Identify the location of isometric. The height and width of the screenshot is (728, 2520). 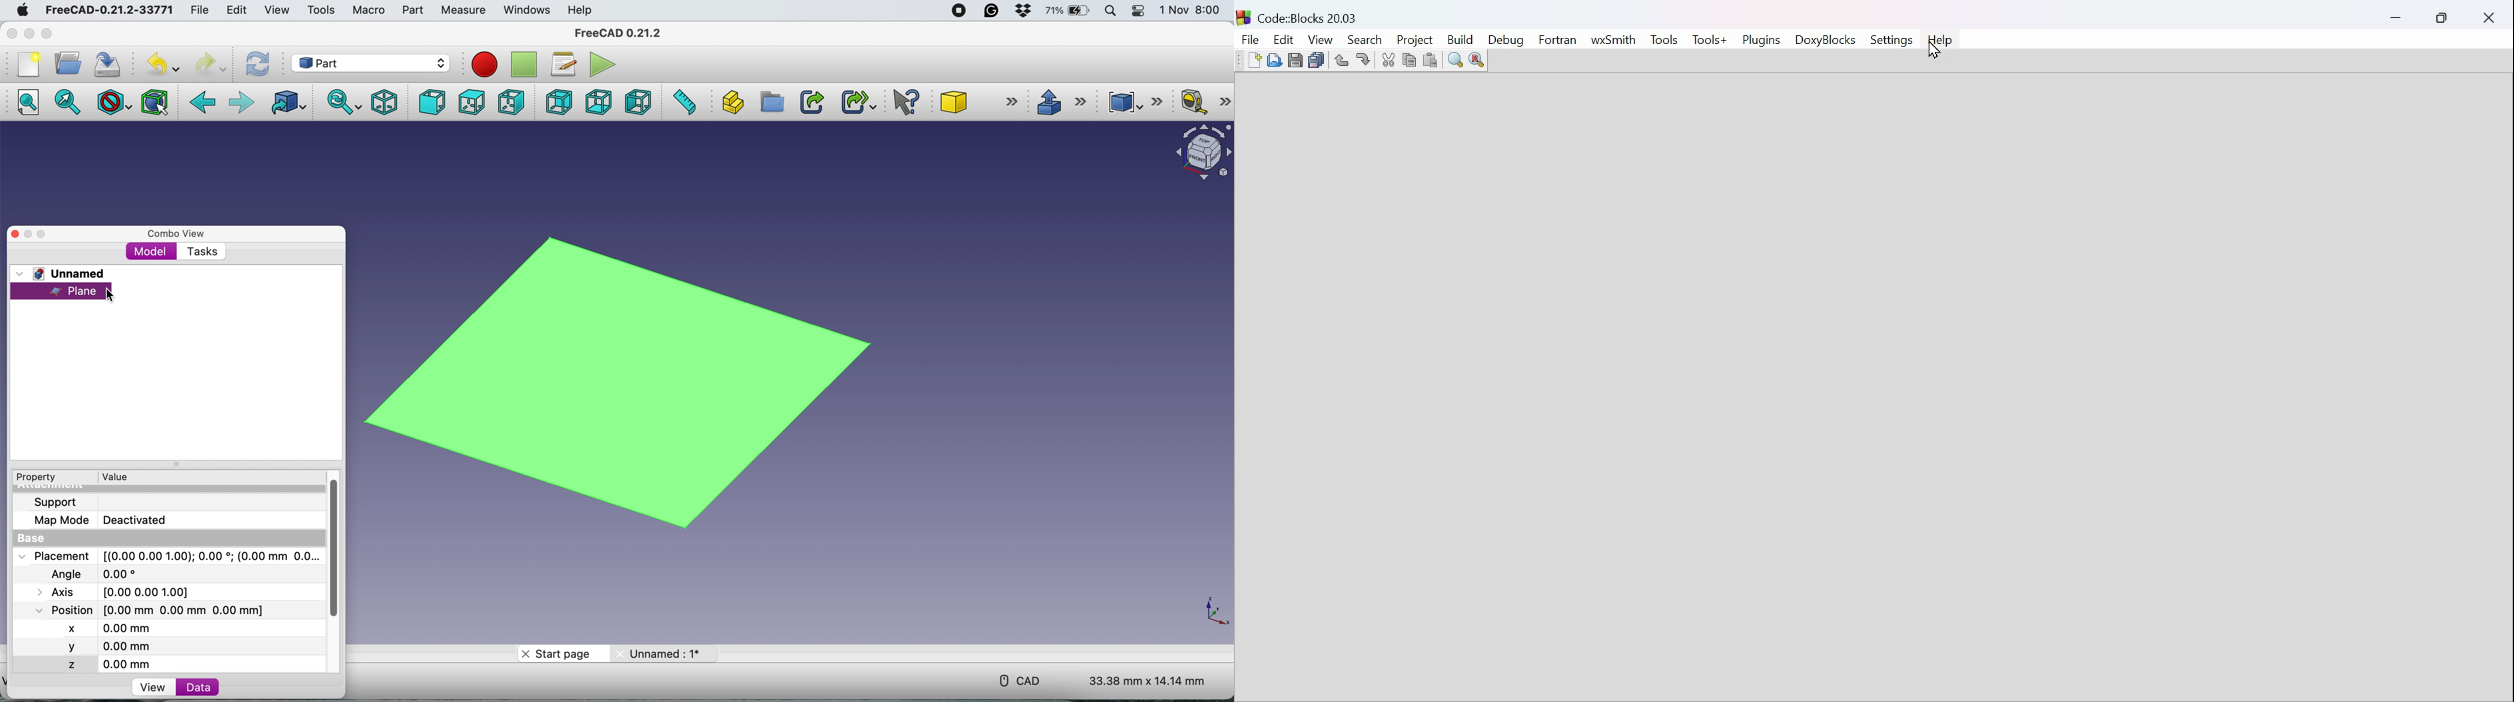
(384, 104).